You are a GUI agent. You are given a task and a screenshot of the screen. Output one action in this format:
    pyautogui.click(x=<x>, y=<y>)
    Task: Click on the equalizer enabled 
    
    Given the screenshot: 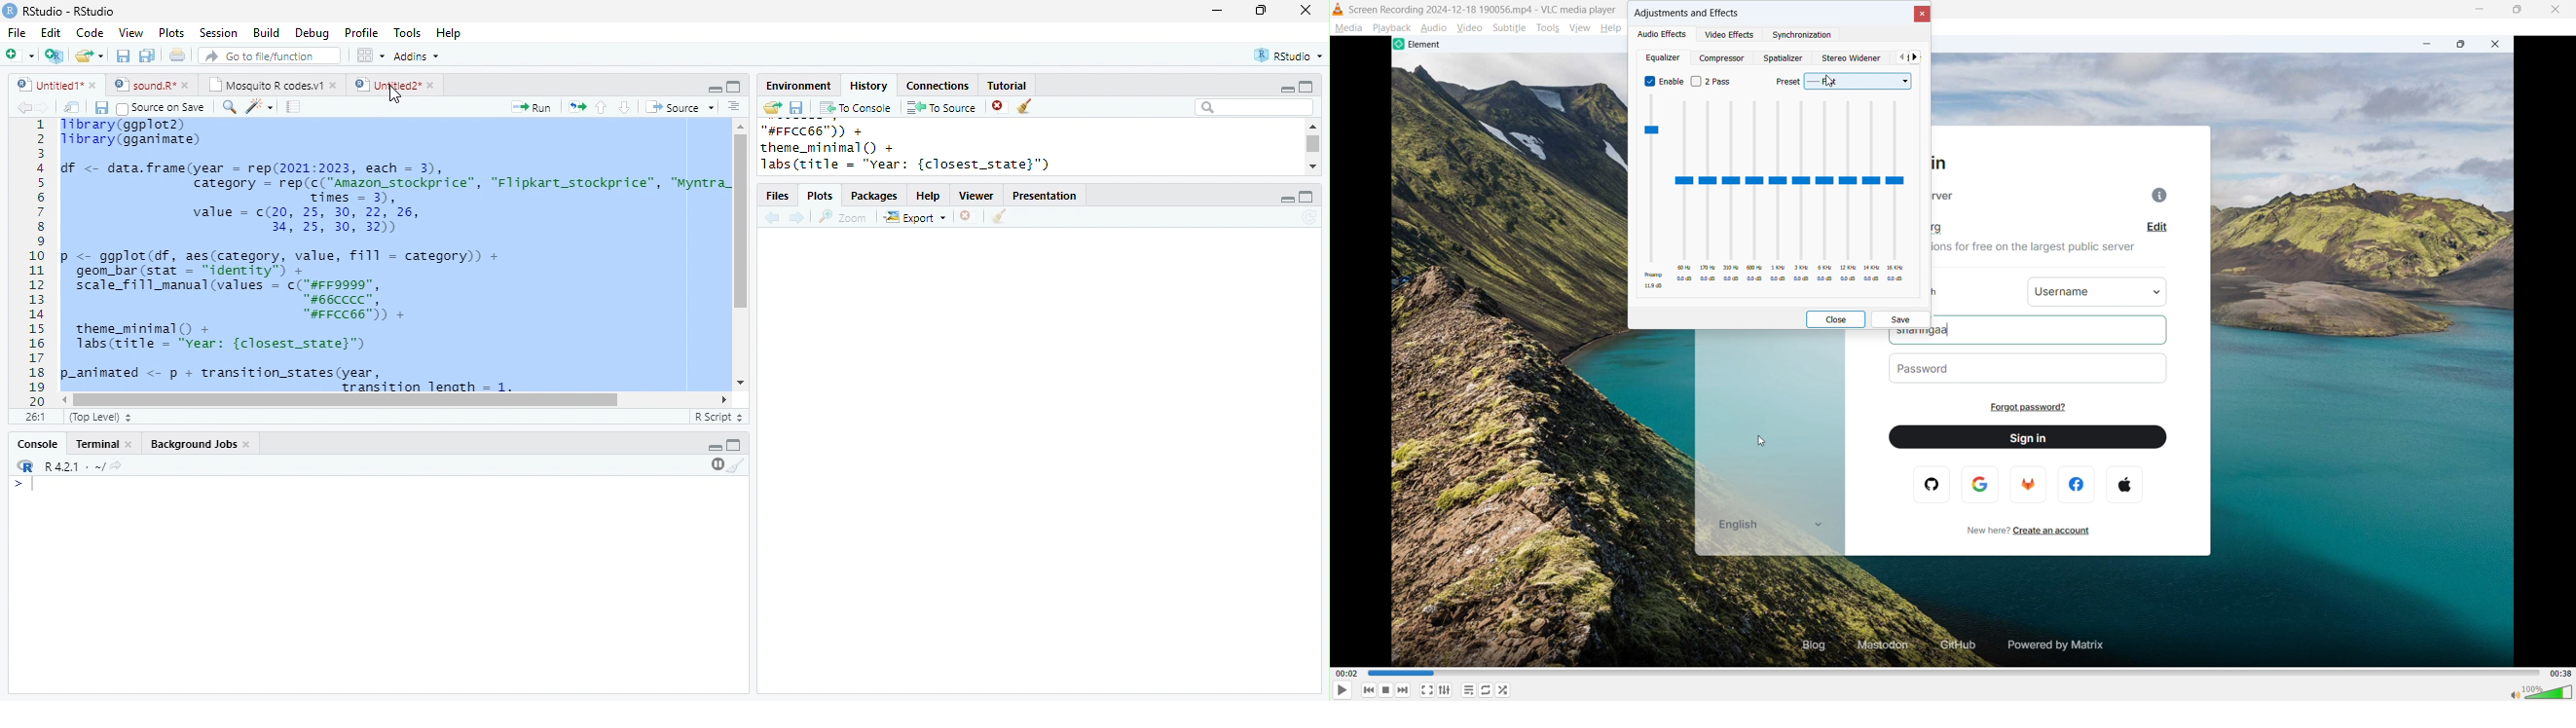 What is the action you would take?
    pyautogui.click(x=1663, y=81)
    